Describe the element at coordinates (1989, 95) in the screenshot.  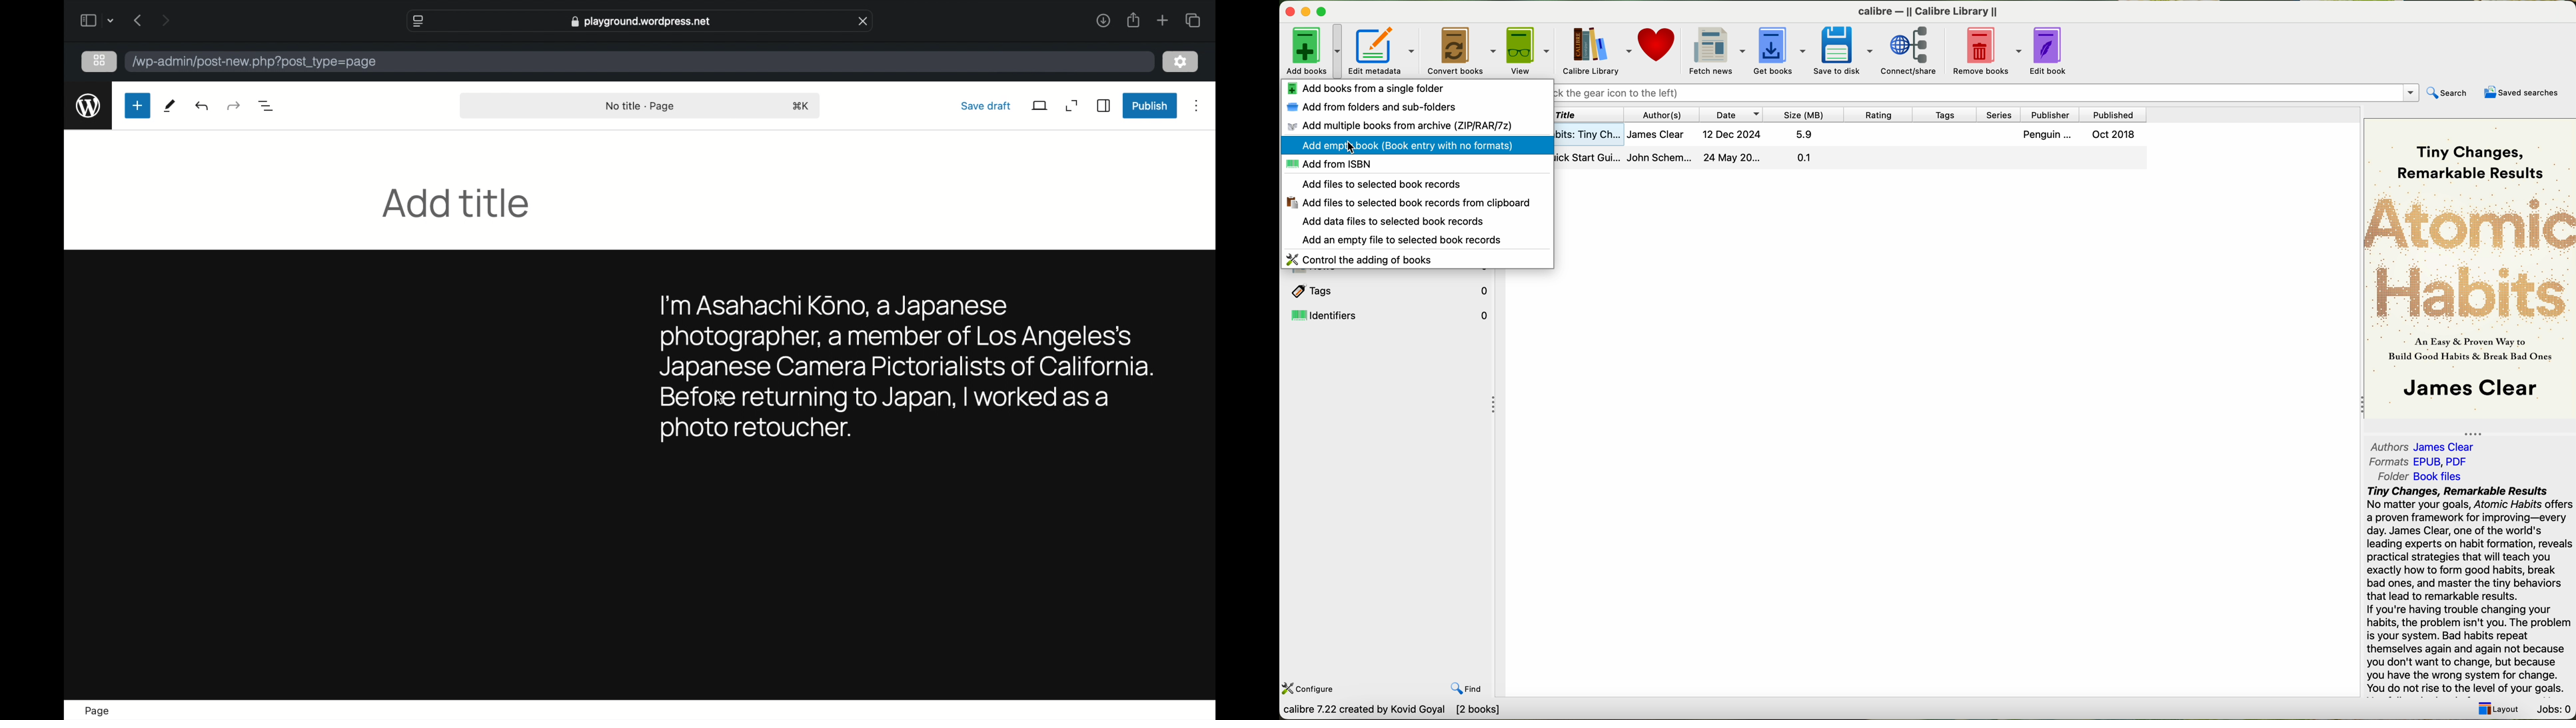
I see `search bar` at that location.